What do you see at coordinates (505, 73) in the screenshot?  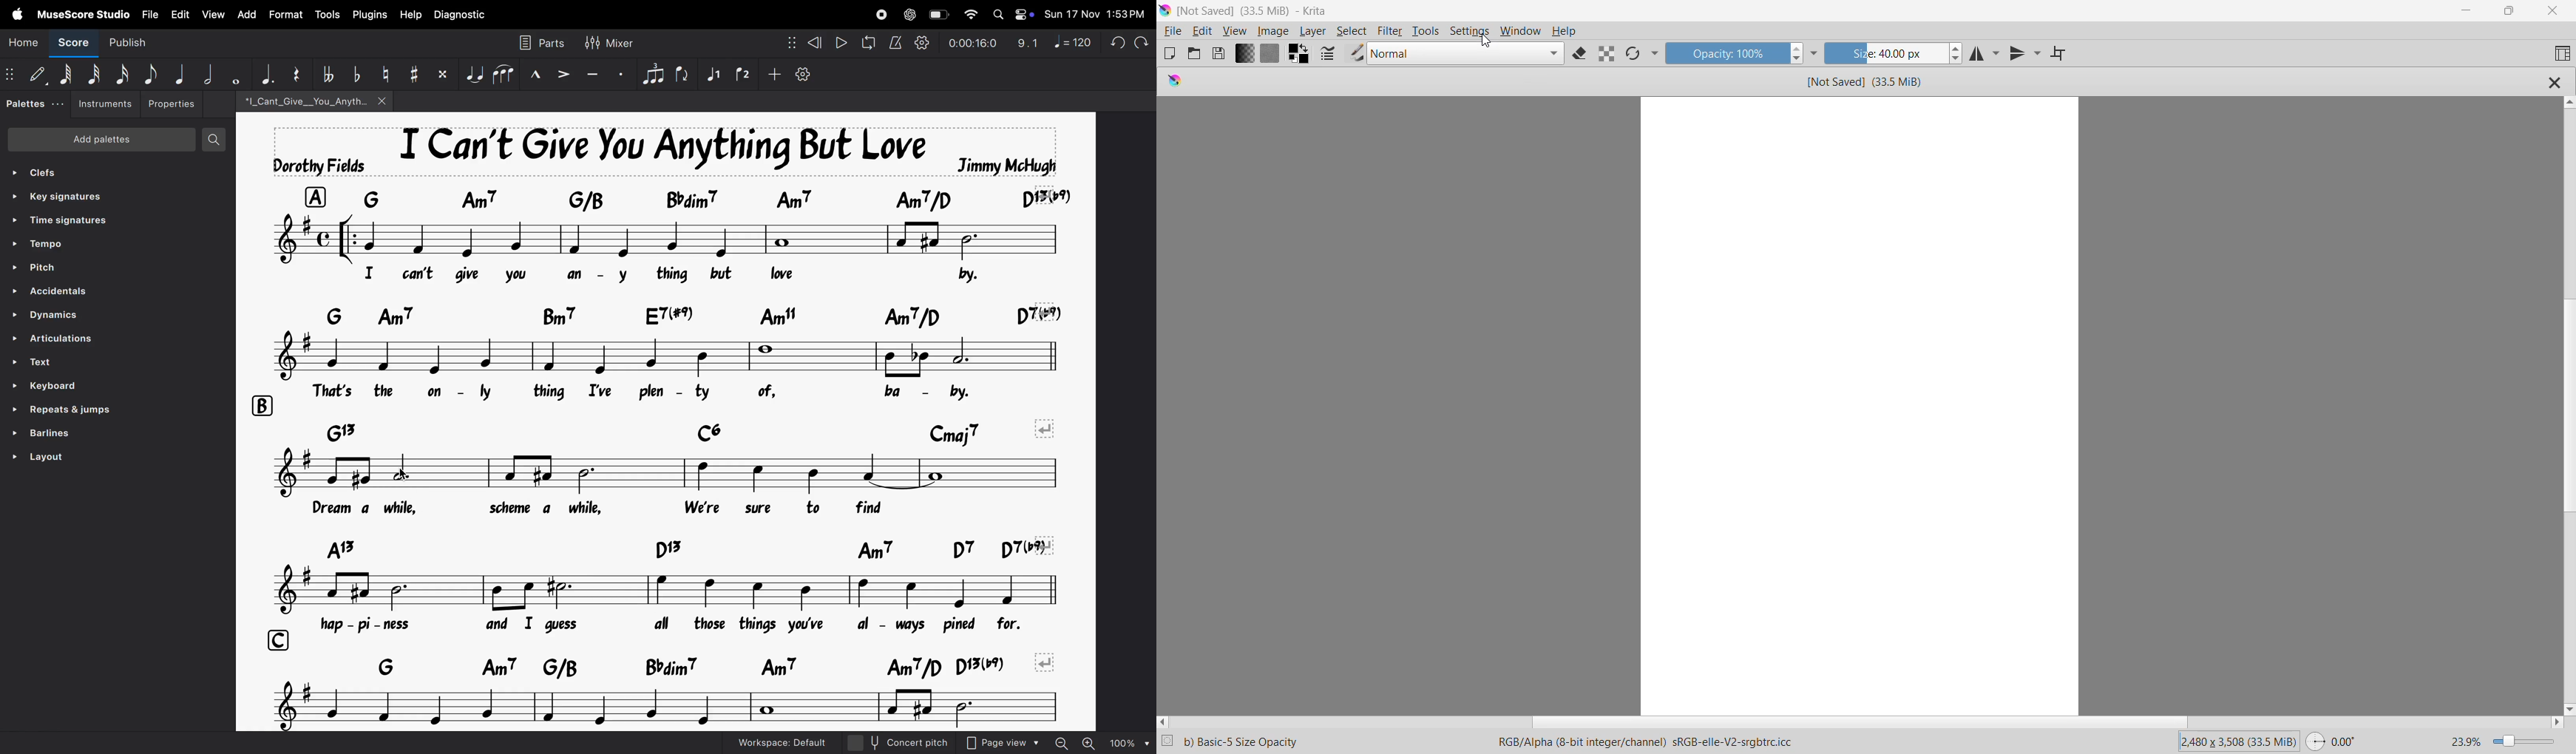 I see `slur` at bounding box center [505, 73].